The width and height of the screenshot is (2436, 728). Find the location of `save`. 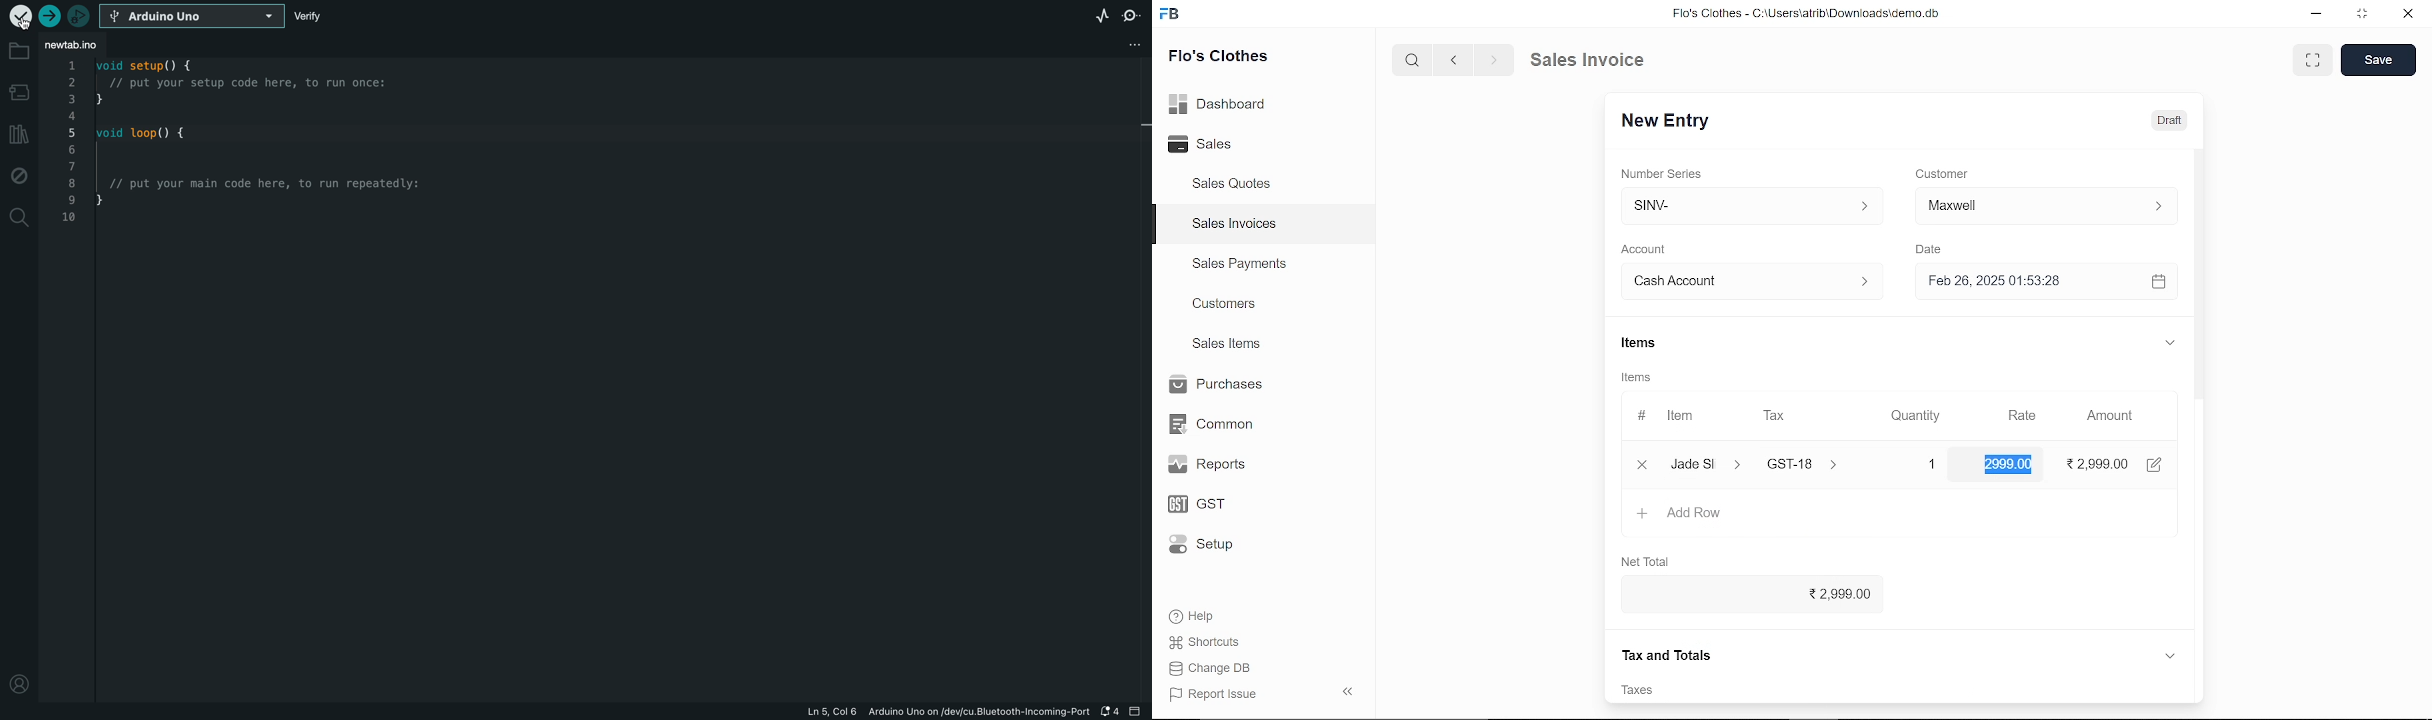

save is located at coordinates (2378, 60).